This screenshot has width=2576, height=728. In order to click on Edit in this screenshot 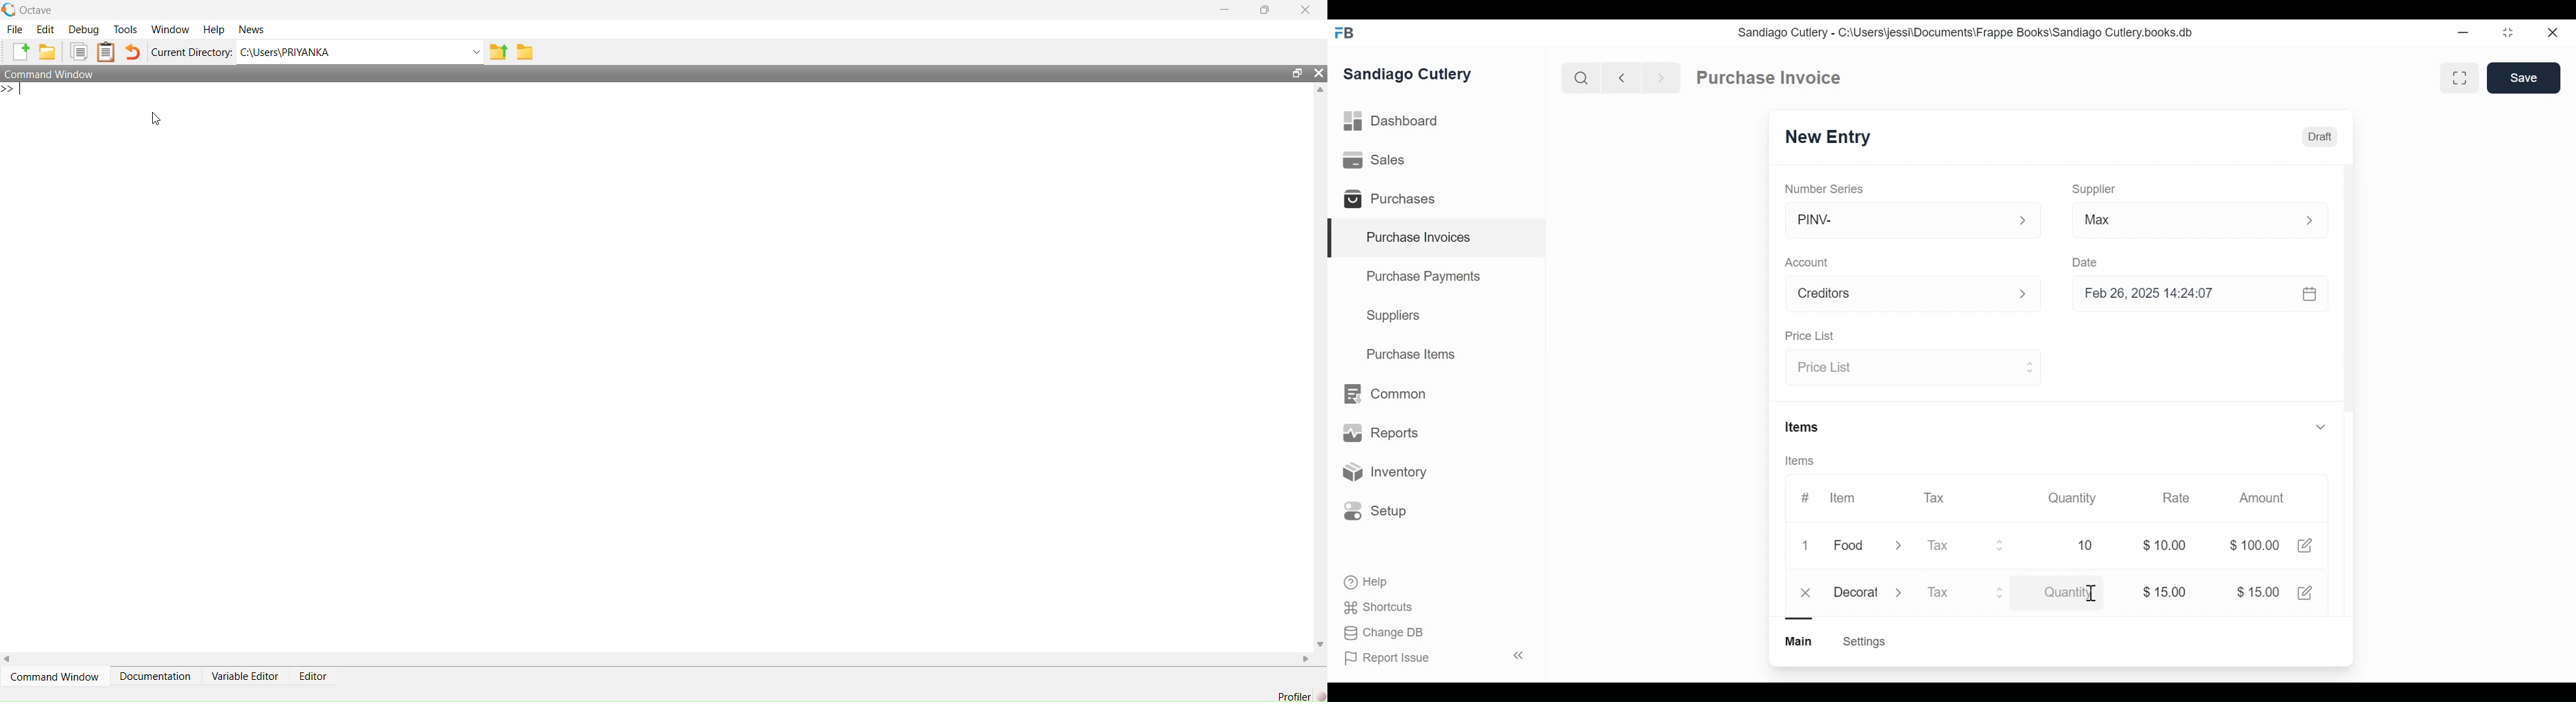, I will do `click(2307, 592)`.